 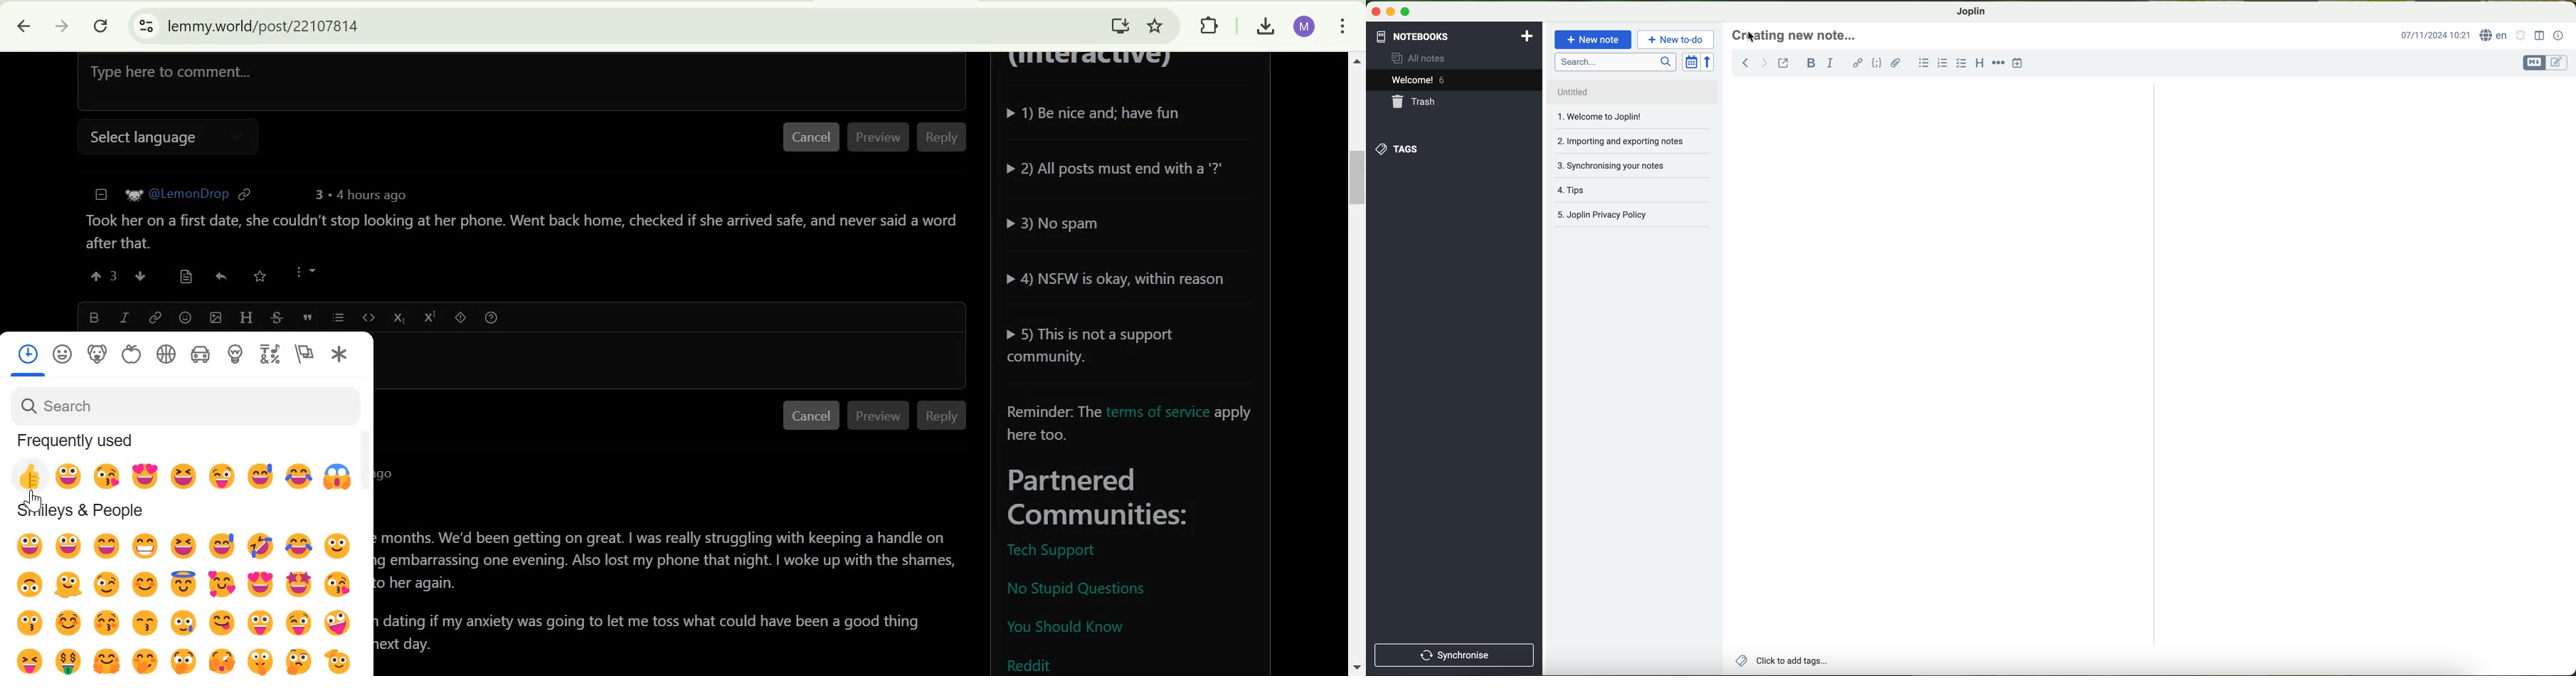 I want to click on picture, so click(x=134, y=194).